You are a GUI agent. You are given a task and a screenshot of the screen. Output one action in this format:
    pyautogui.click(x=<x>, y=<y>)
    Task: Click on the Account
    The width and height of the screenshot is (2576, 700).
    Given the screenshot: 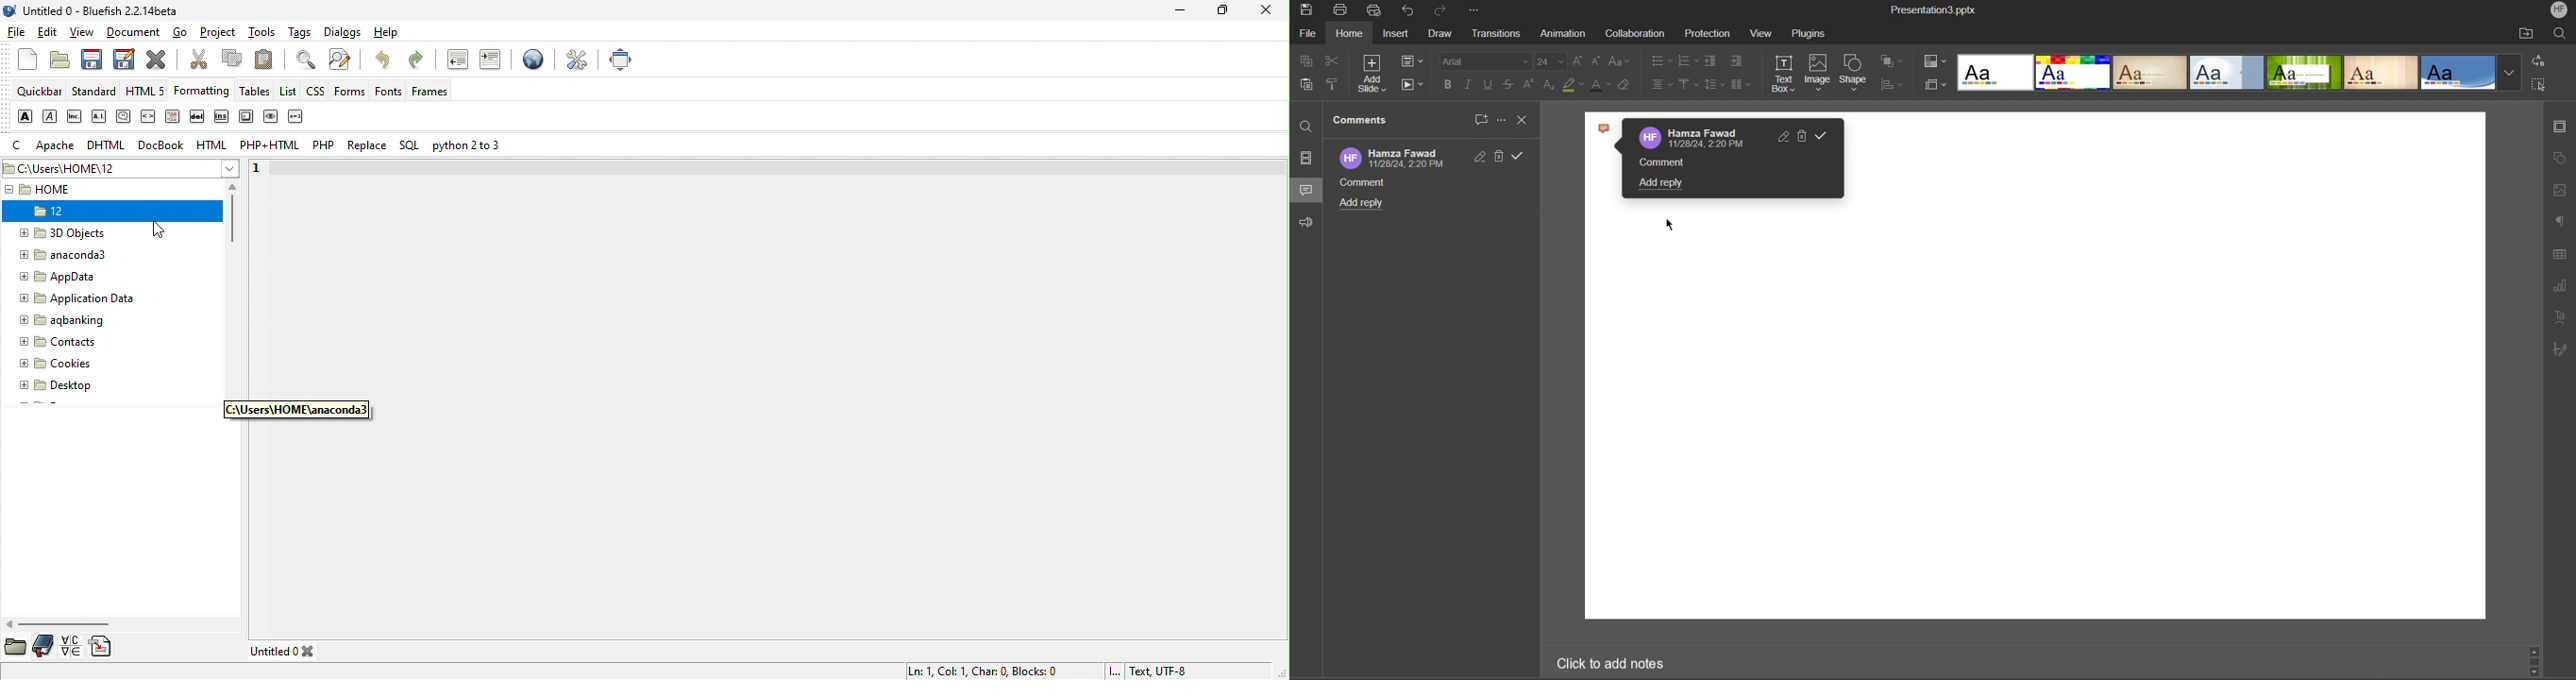 What is the action you would take?
    pyautogui.click(x=2558, y=11)
    